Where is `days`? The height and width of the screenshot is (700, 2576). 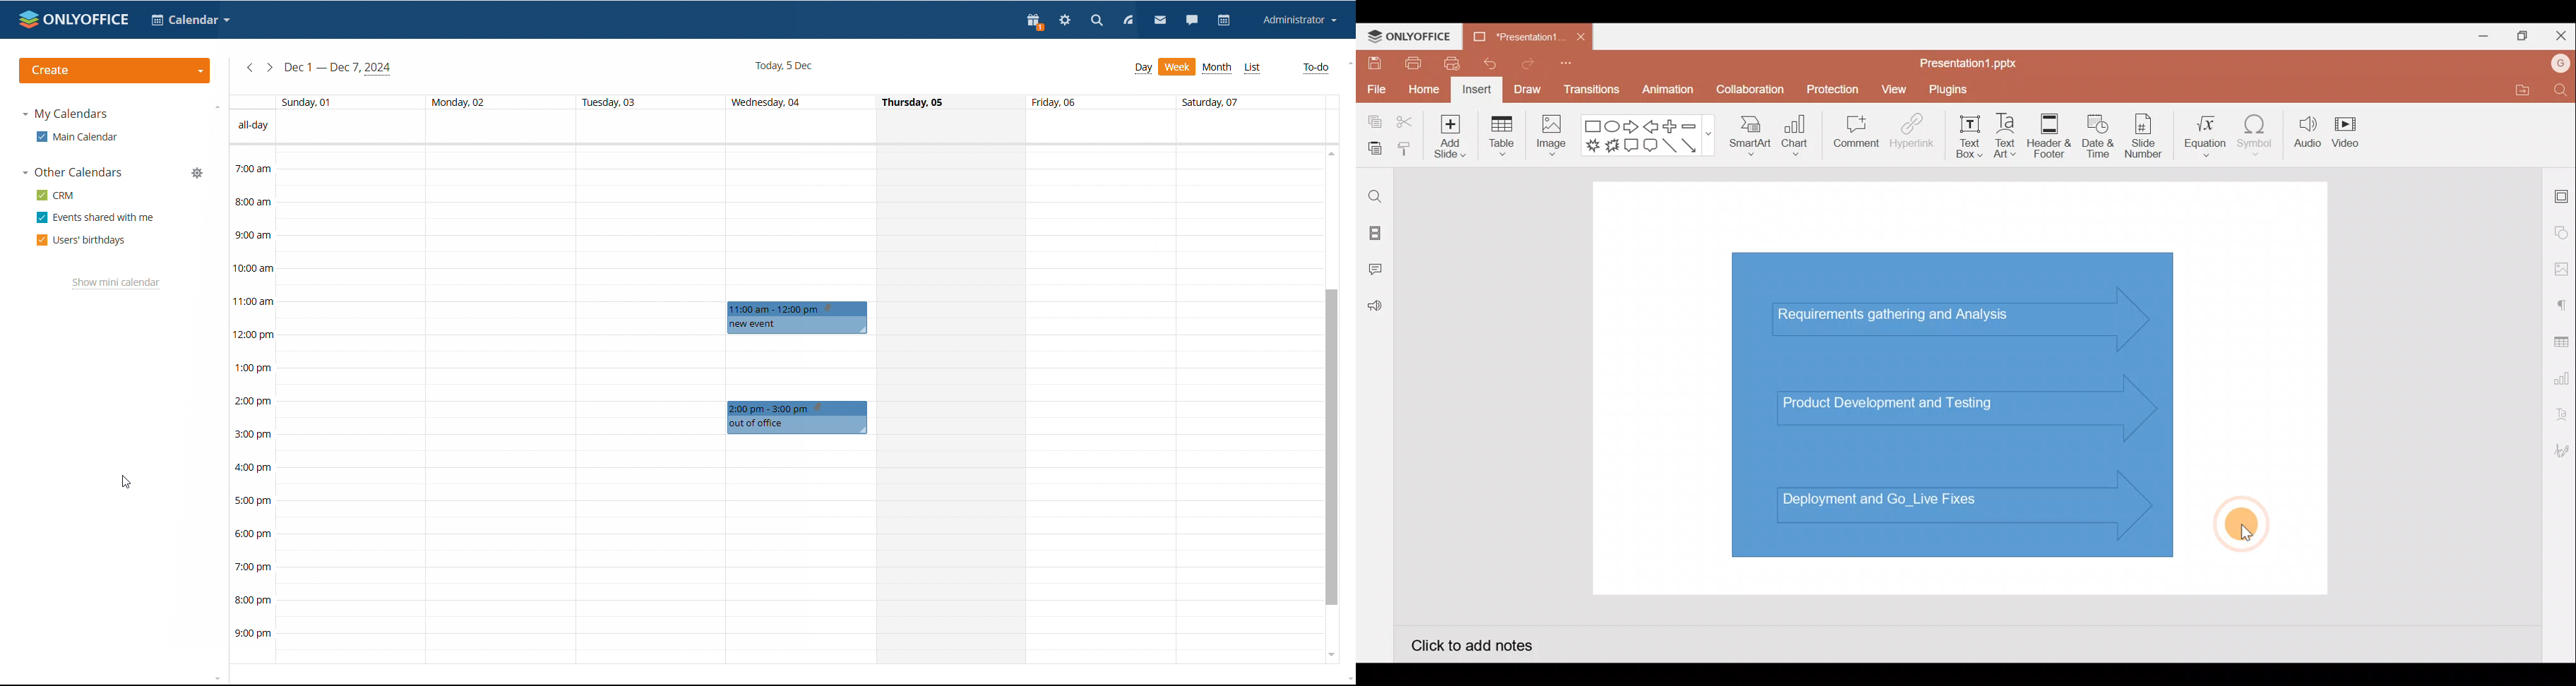
days is located at coordinates (776, 102).